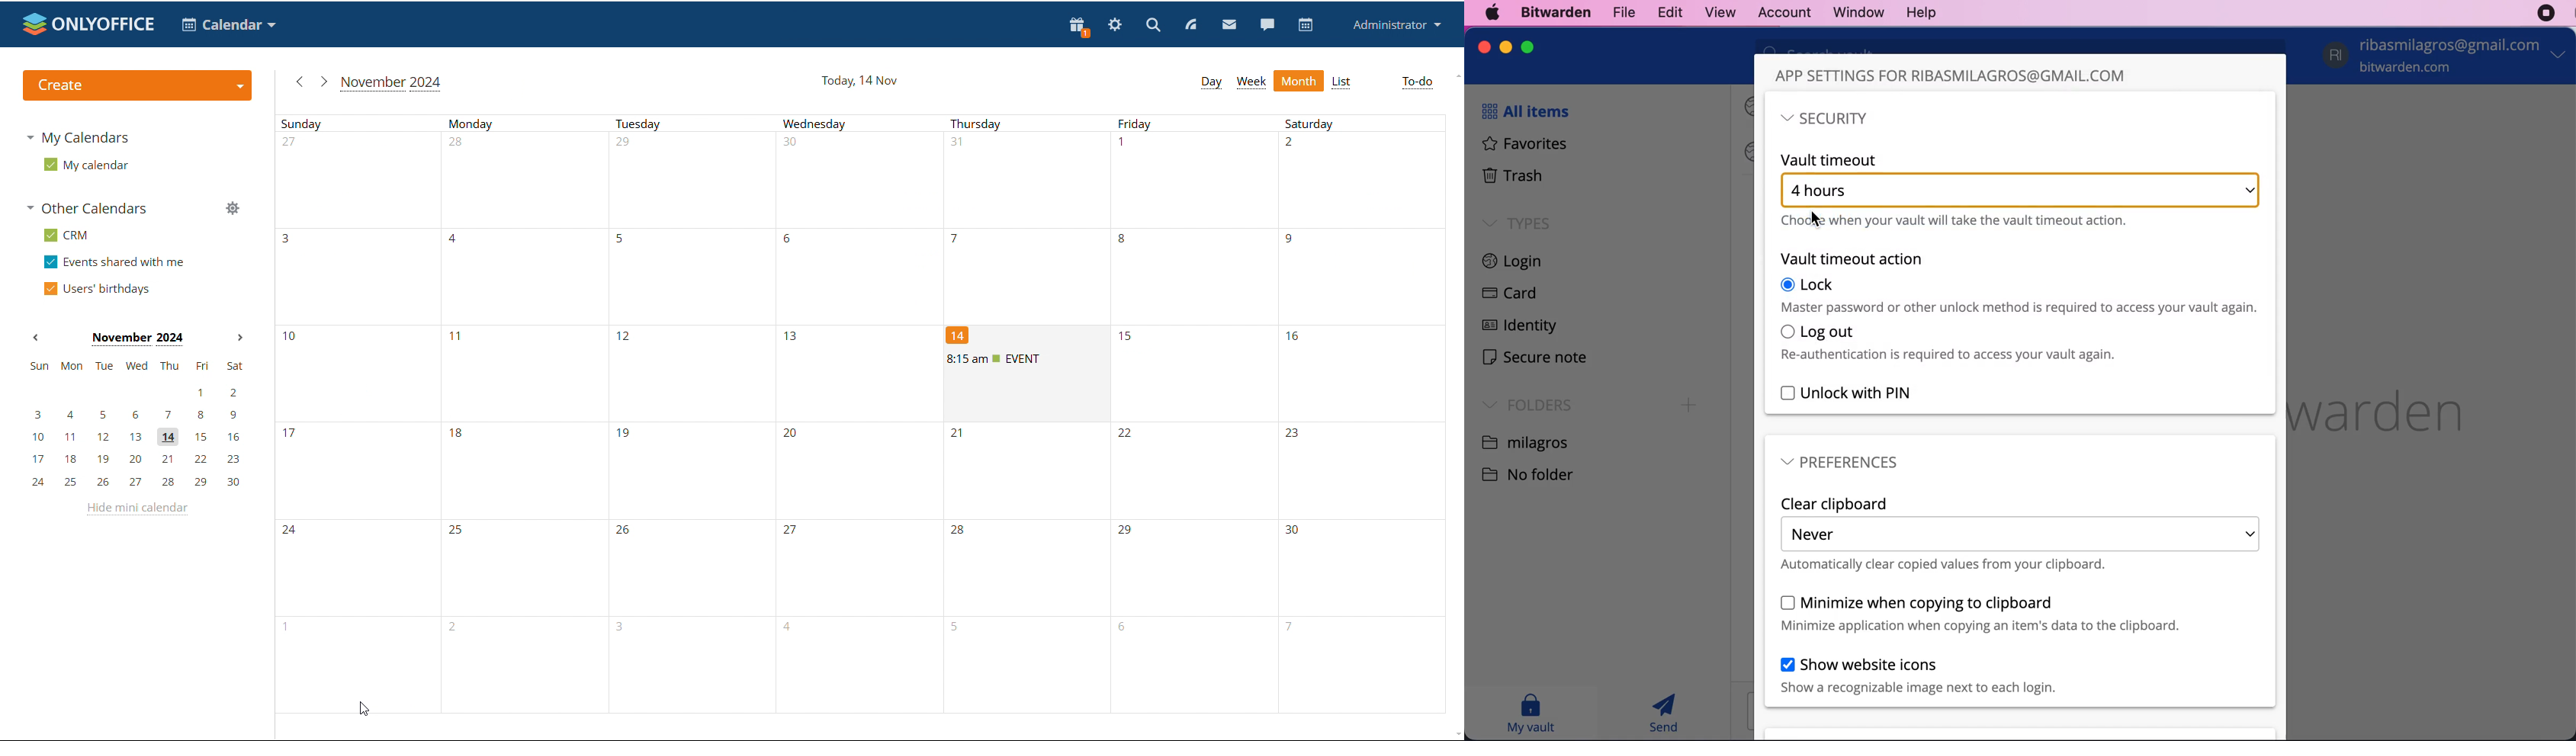 The image size is (2576, 756). What do you see at coordinates (1921, 13) in the screenshot?
I see `help` at bounding box center [1921, 13].